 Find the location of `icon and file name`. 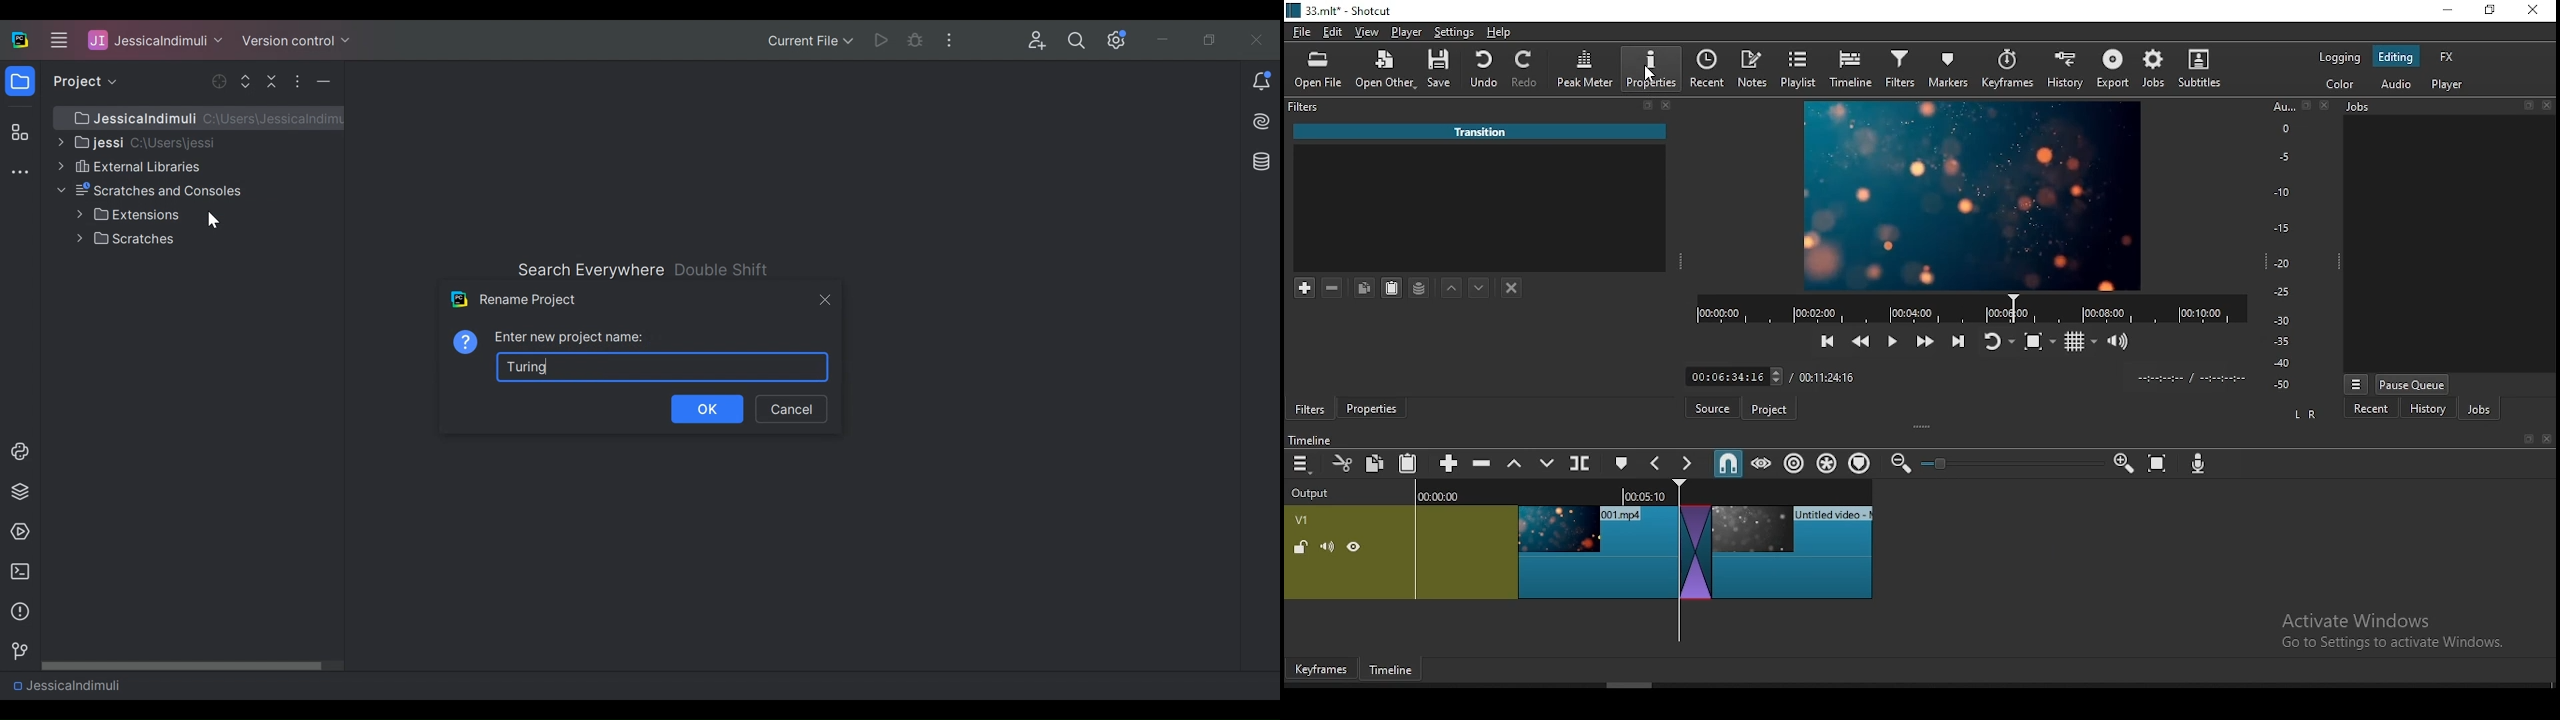

icon and file name is located at coordinates (1342, 13).